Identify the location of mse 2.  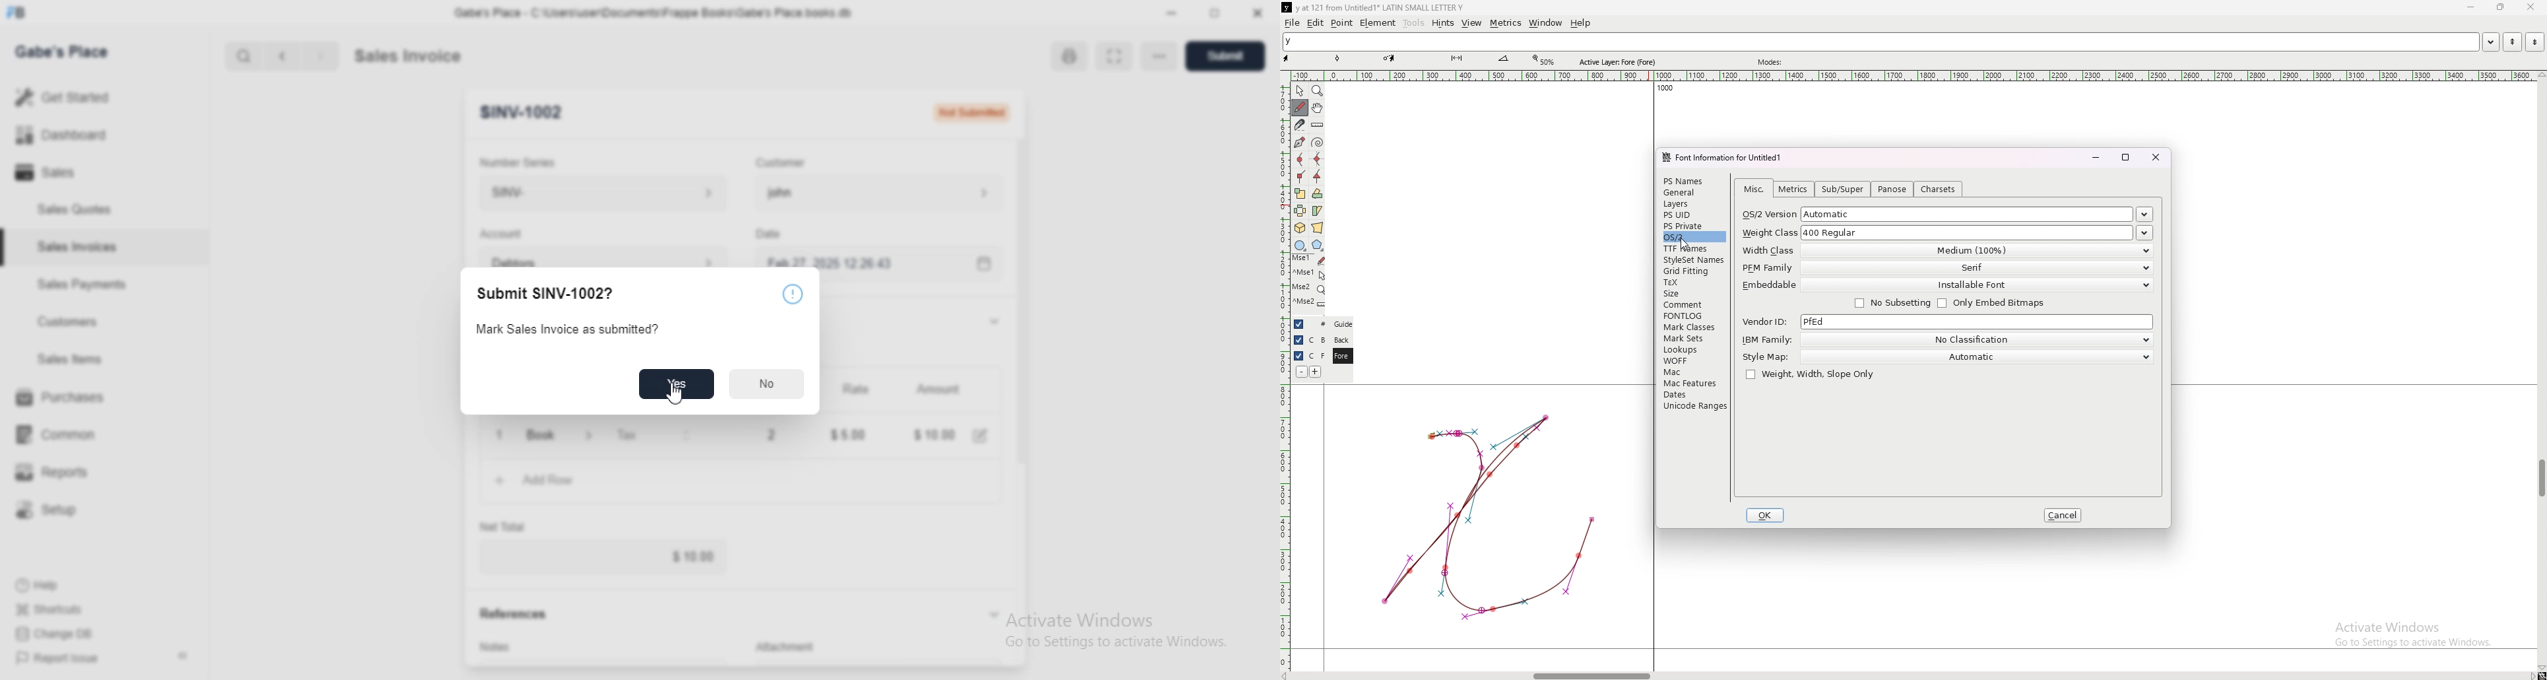
(1309, 304).